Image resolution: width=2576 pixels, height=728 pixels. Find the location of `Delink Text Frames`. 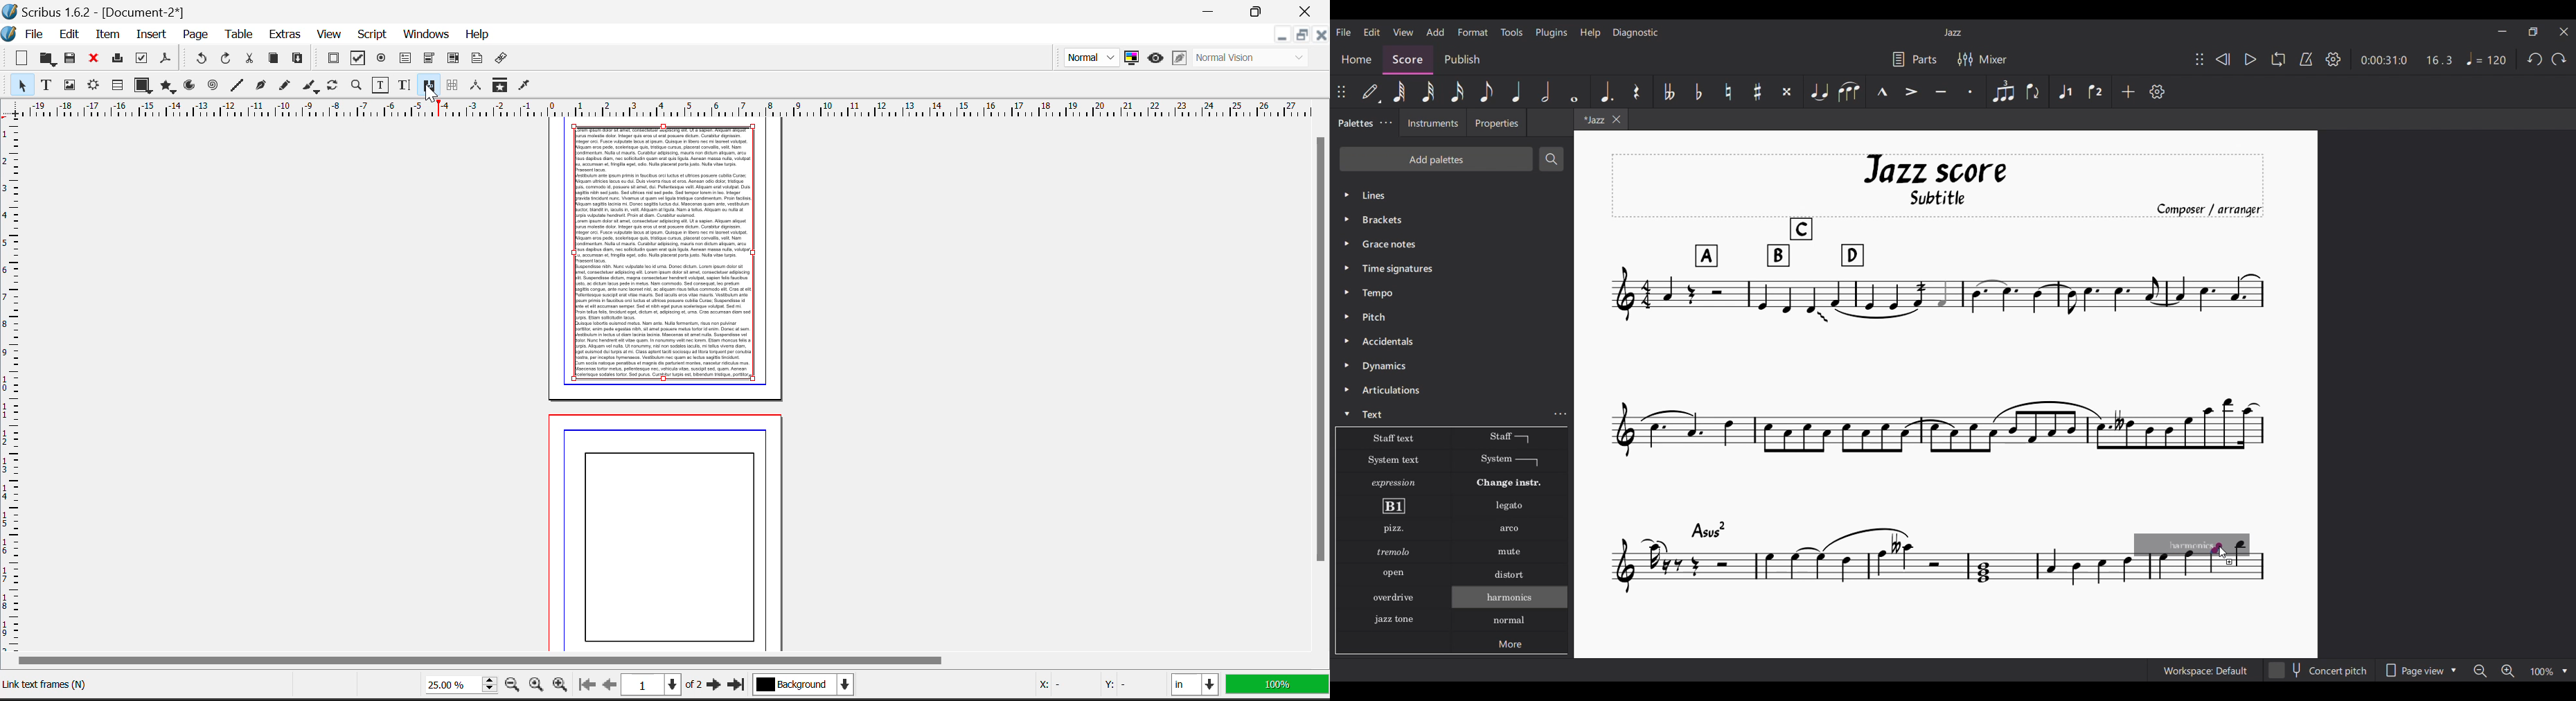

Delink Text Frames is located at coordinates (454, 85).